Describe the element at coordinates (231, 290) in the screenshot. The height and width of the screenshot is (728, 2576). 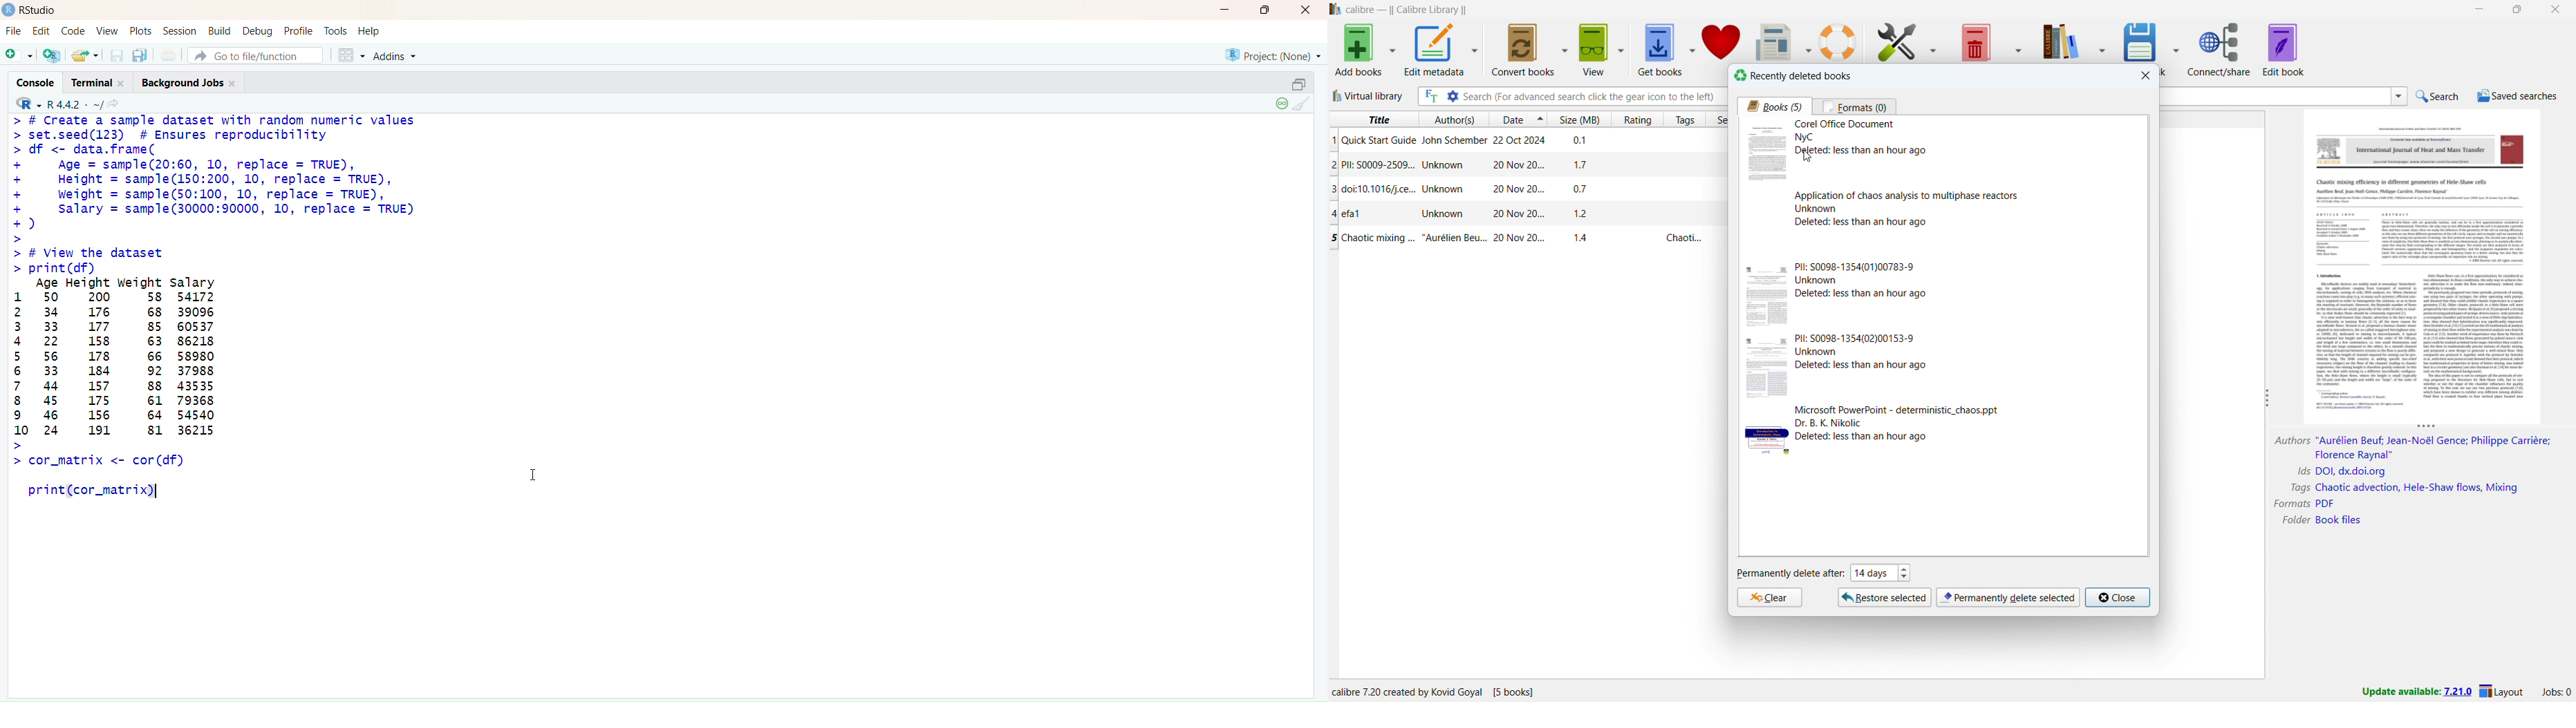
I see `> # Create a sample dataset with random numeric values
> set.seed(123) # Ensures reproducibility
> df <- data.frame(
+ Age = sample(20:60, 10, replace = TRUE),
+ Height = sample(150:200, 10, replace = TRUE),
+ Weight = sample(50:100, 10, replace = TRUE),
+ Salary = samp1e(30000:90000, 10, replace = TRUE)
+)
>
> # View the dataset
> print (df)
Age Height weight salary
1 50 200 58 54172
2 34 176 68 39096
3 33 177 85 60537
4 22 158 63 86218
5 56 178 66 58980
6 33 184 92 37988
7 44 157 88 43535
8 45 175 61 79368
9 46 156 64 54540
10 24 191 81 36215
>
>` at that location.